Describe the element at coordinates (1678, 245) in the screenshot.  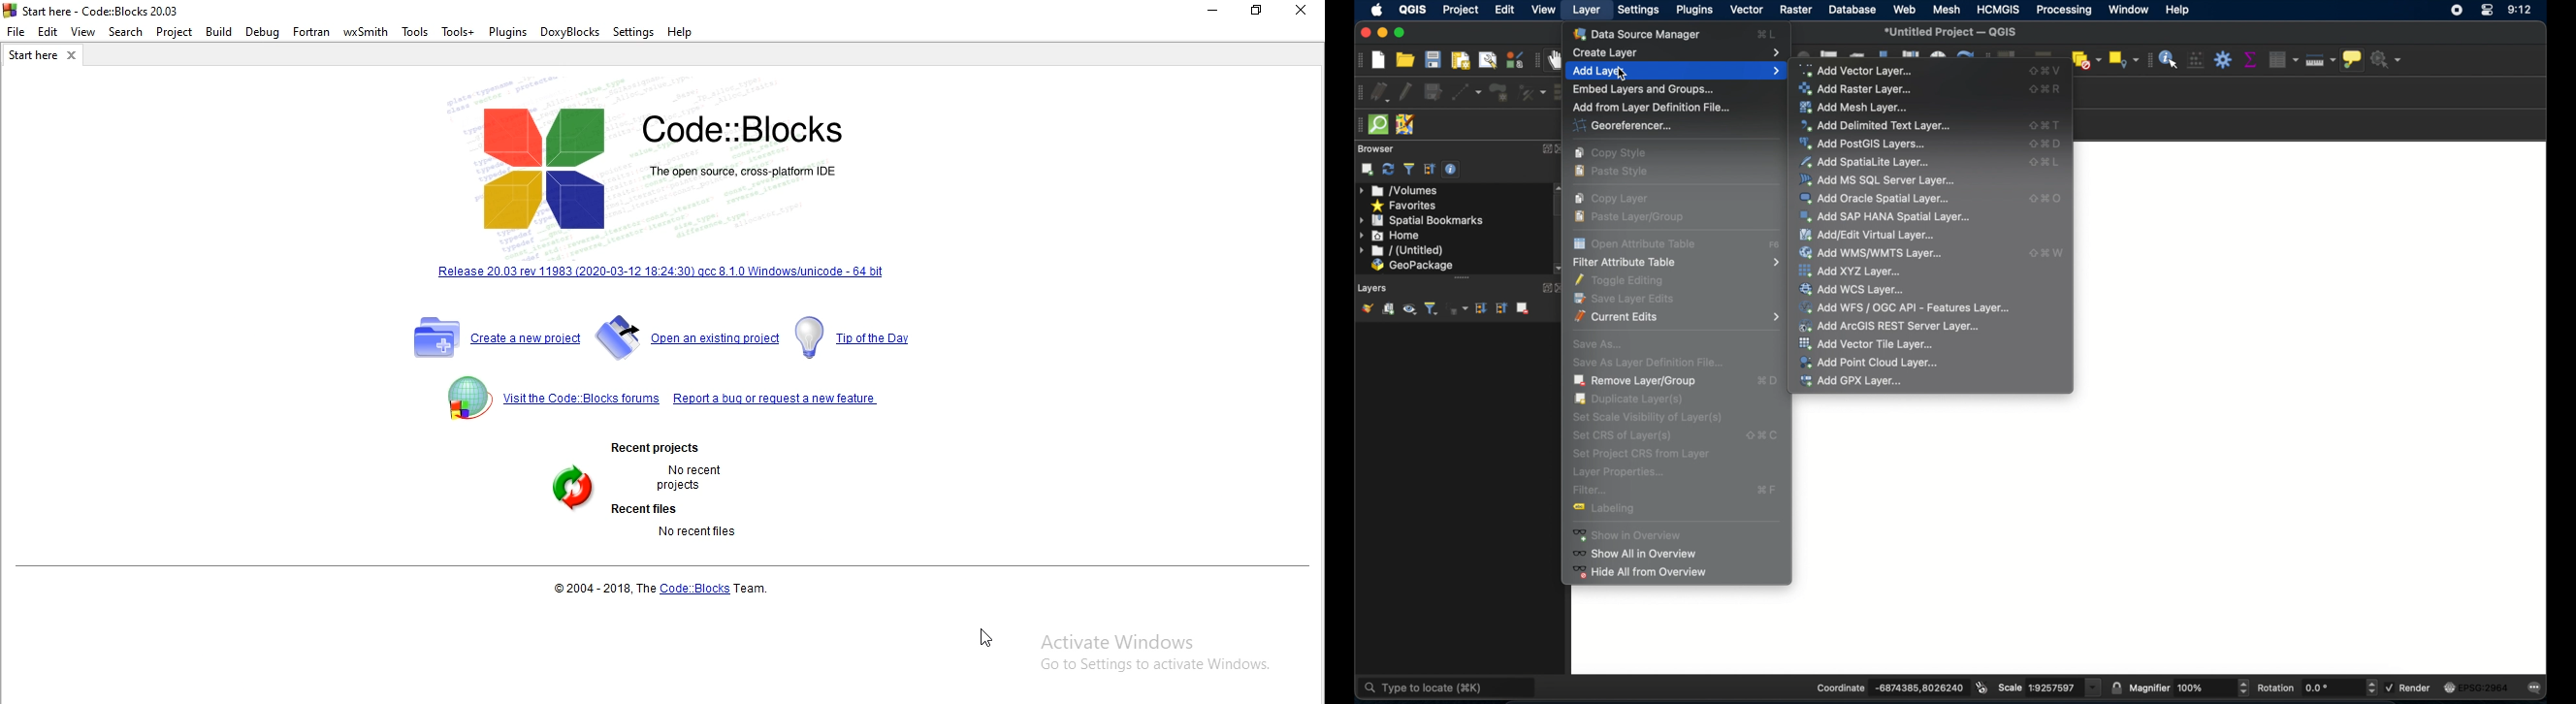
I see `Open Attribute Table` at that location.